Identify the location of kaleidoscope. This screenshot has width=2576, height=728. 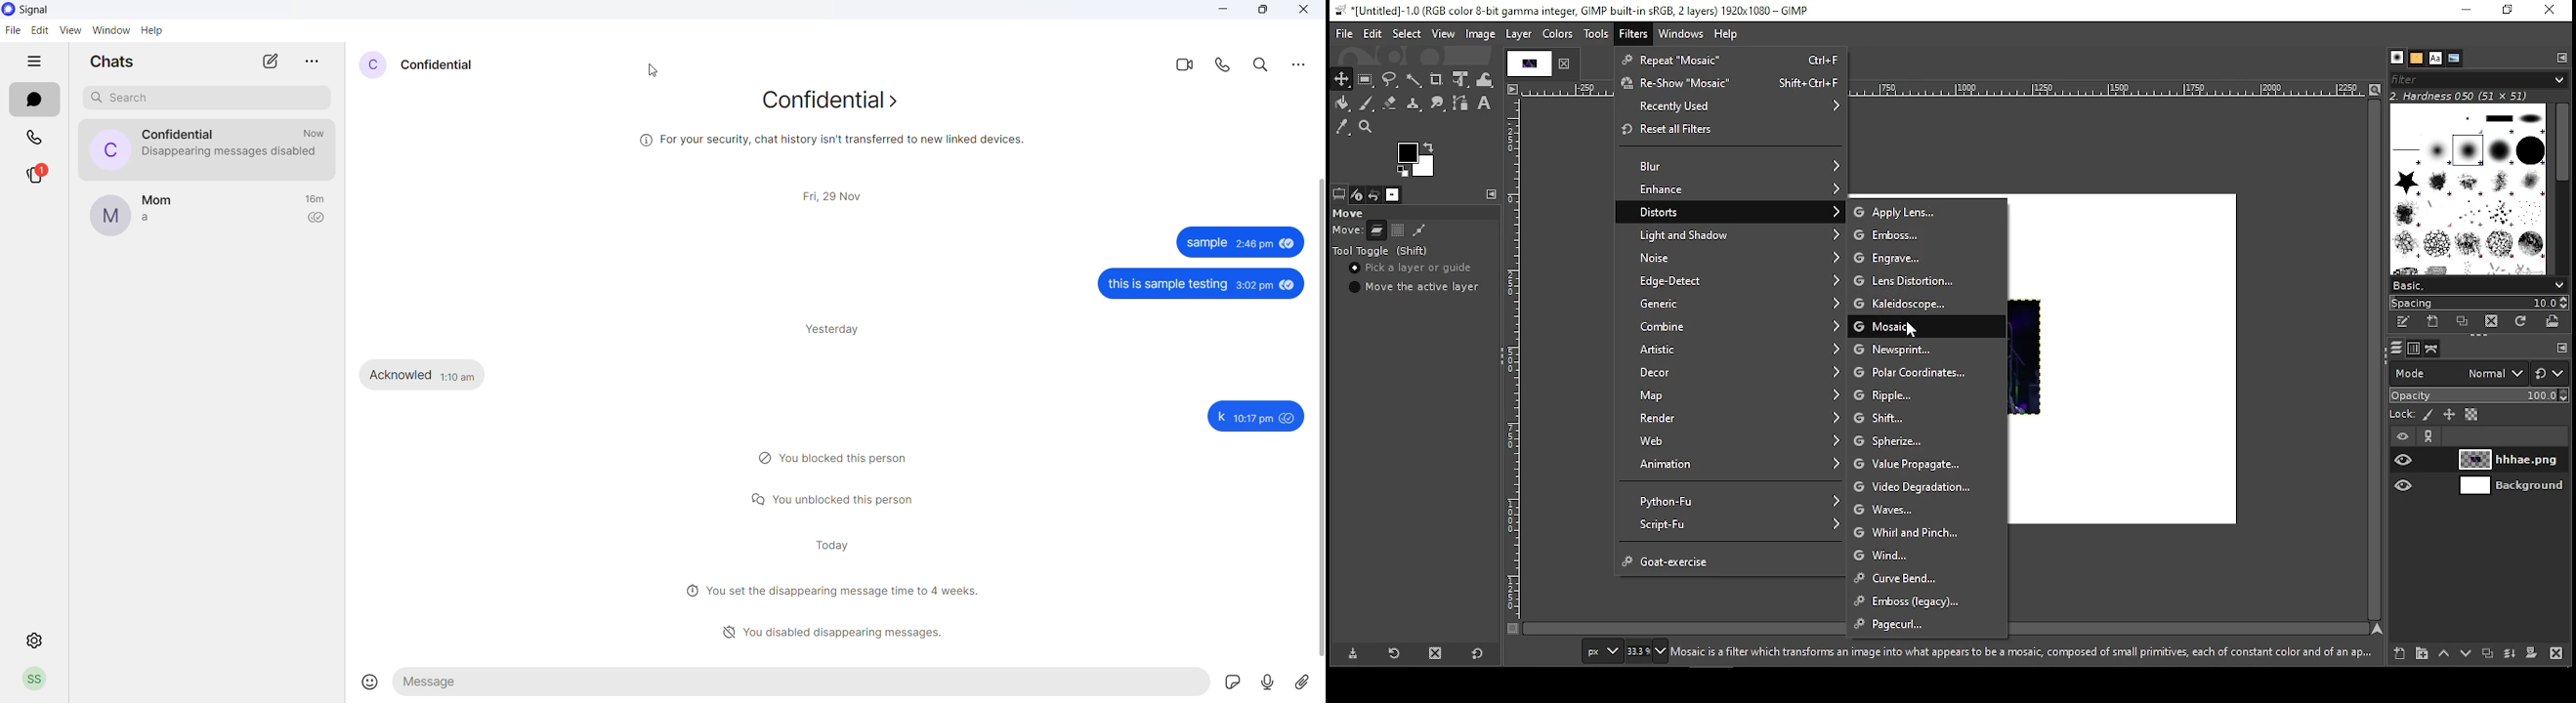
(1925, 305).